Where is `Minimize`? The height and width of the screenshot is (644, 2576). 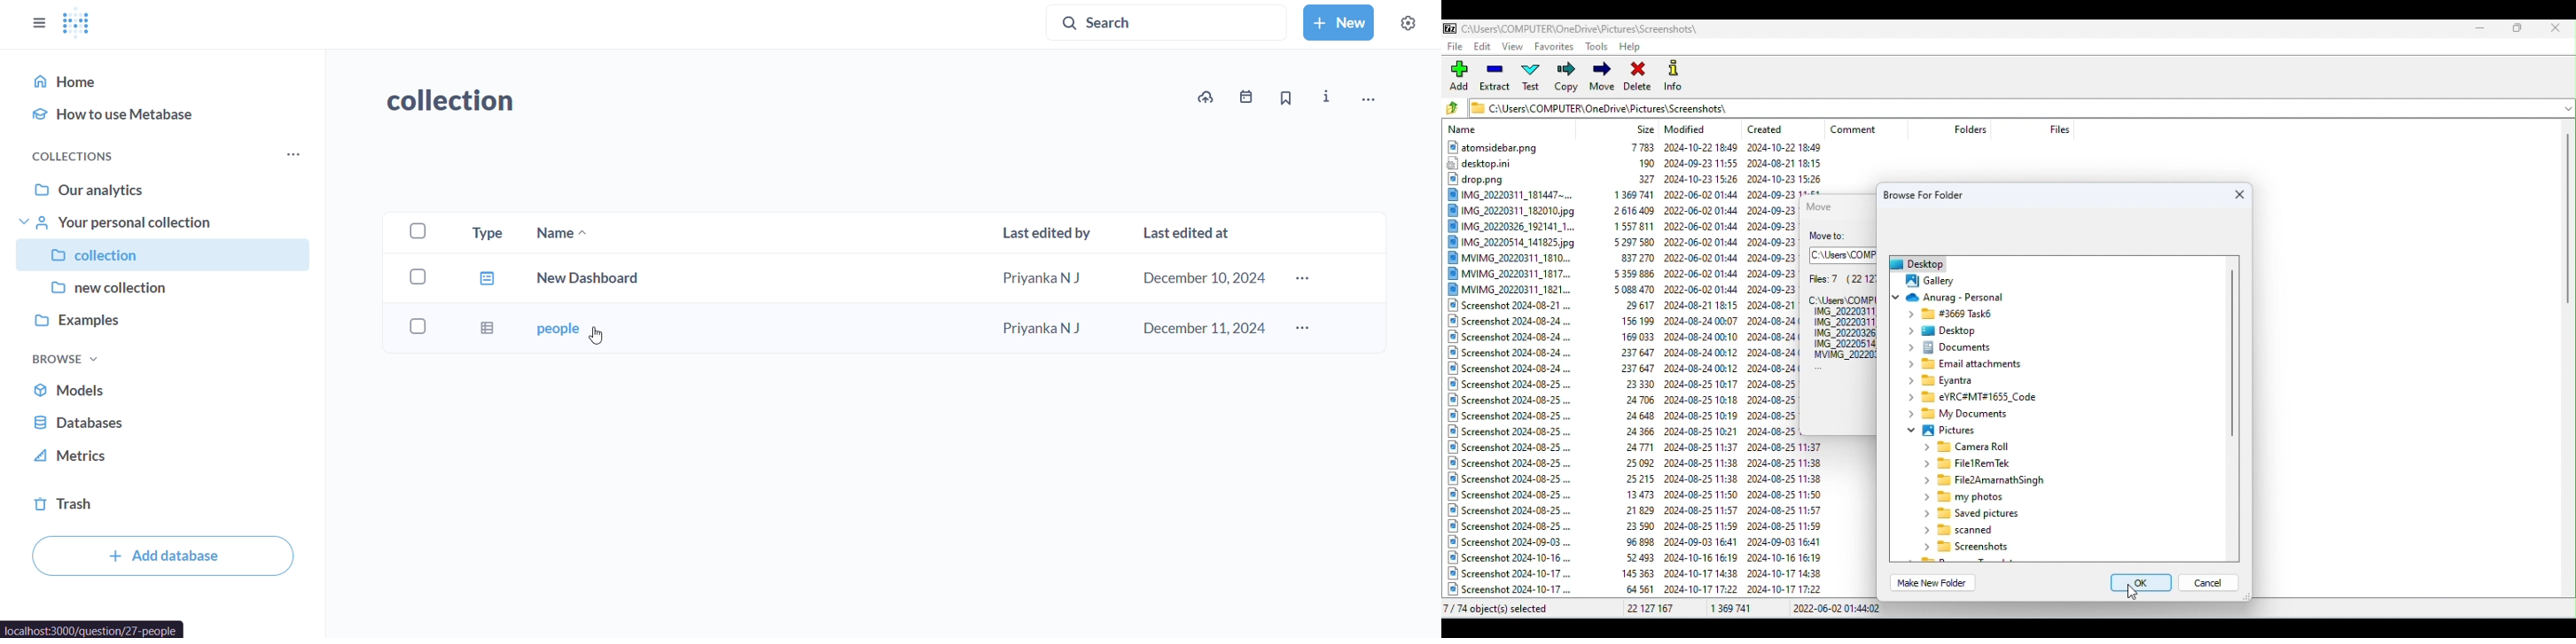
Minimize is located at coordinates (2482, 27).